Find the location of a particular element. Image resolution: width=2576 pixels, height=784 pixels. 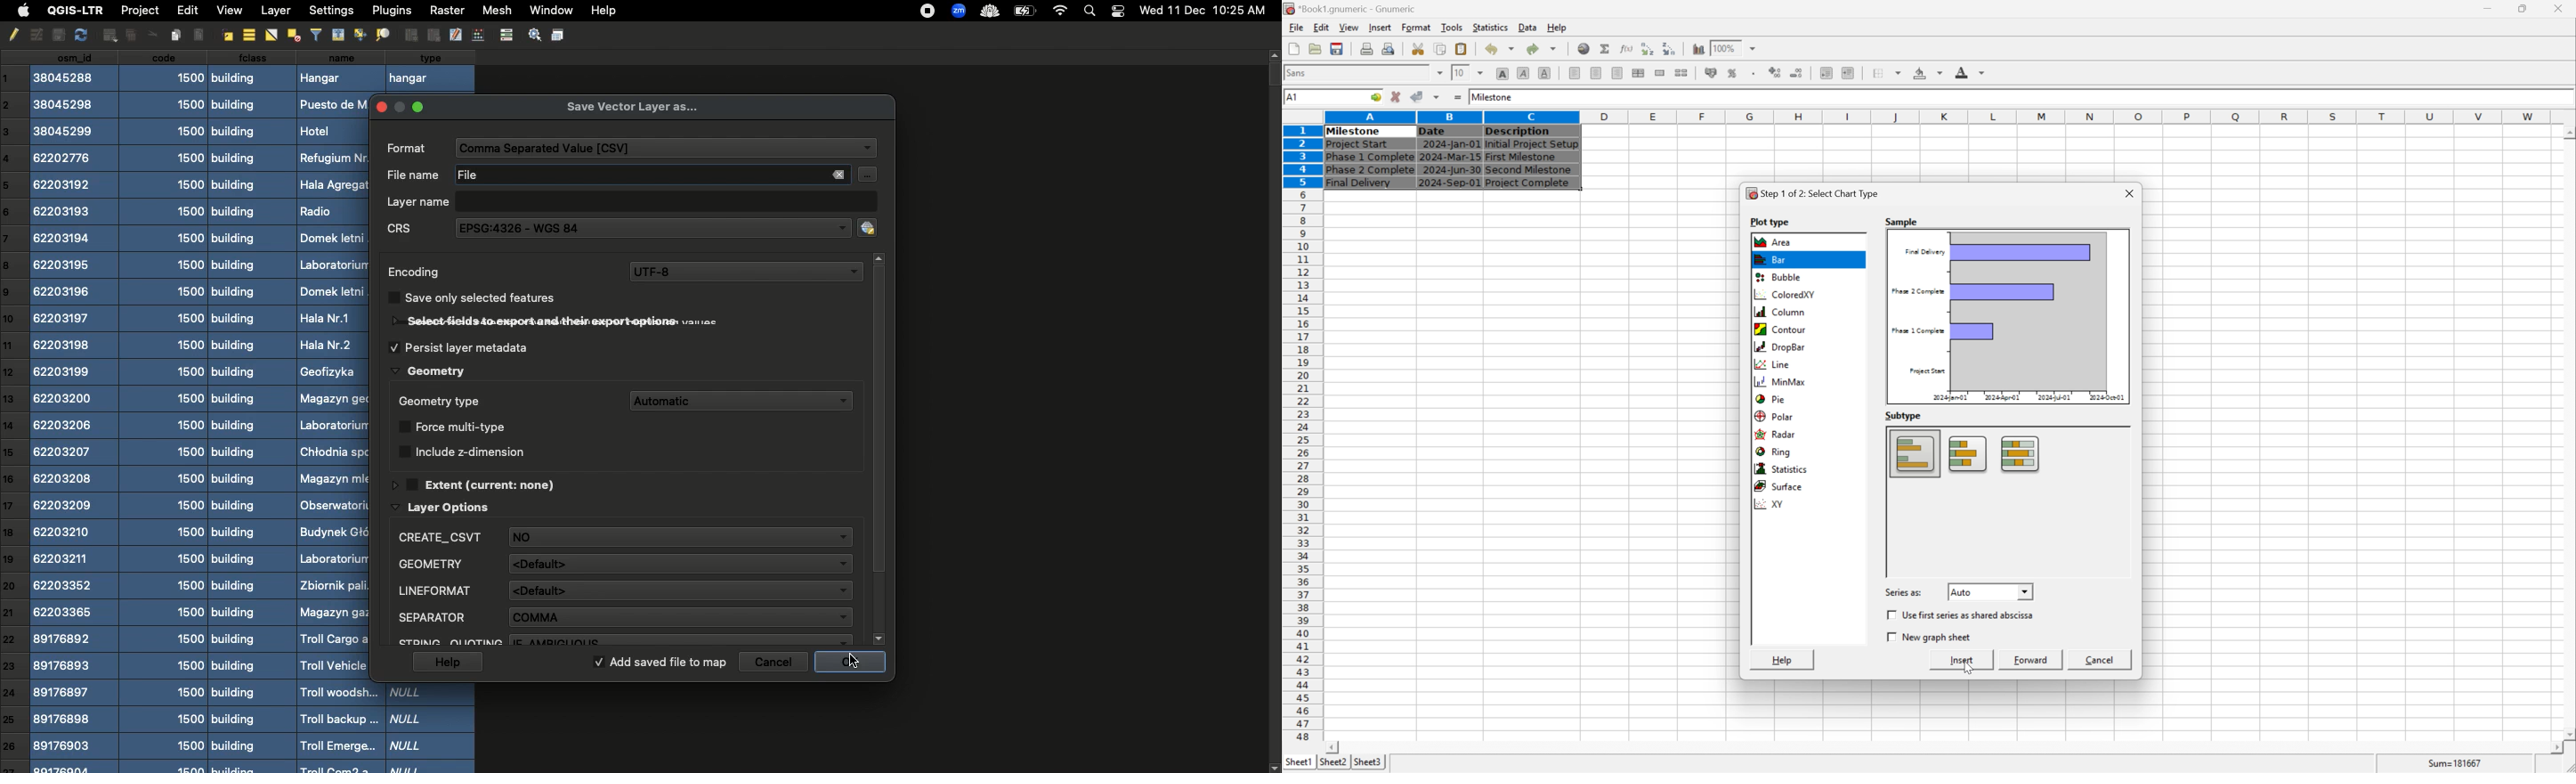

Plugins is located at coordinates (390, 10).